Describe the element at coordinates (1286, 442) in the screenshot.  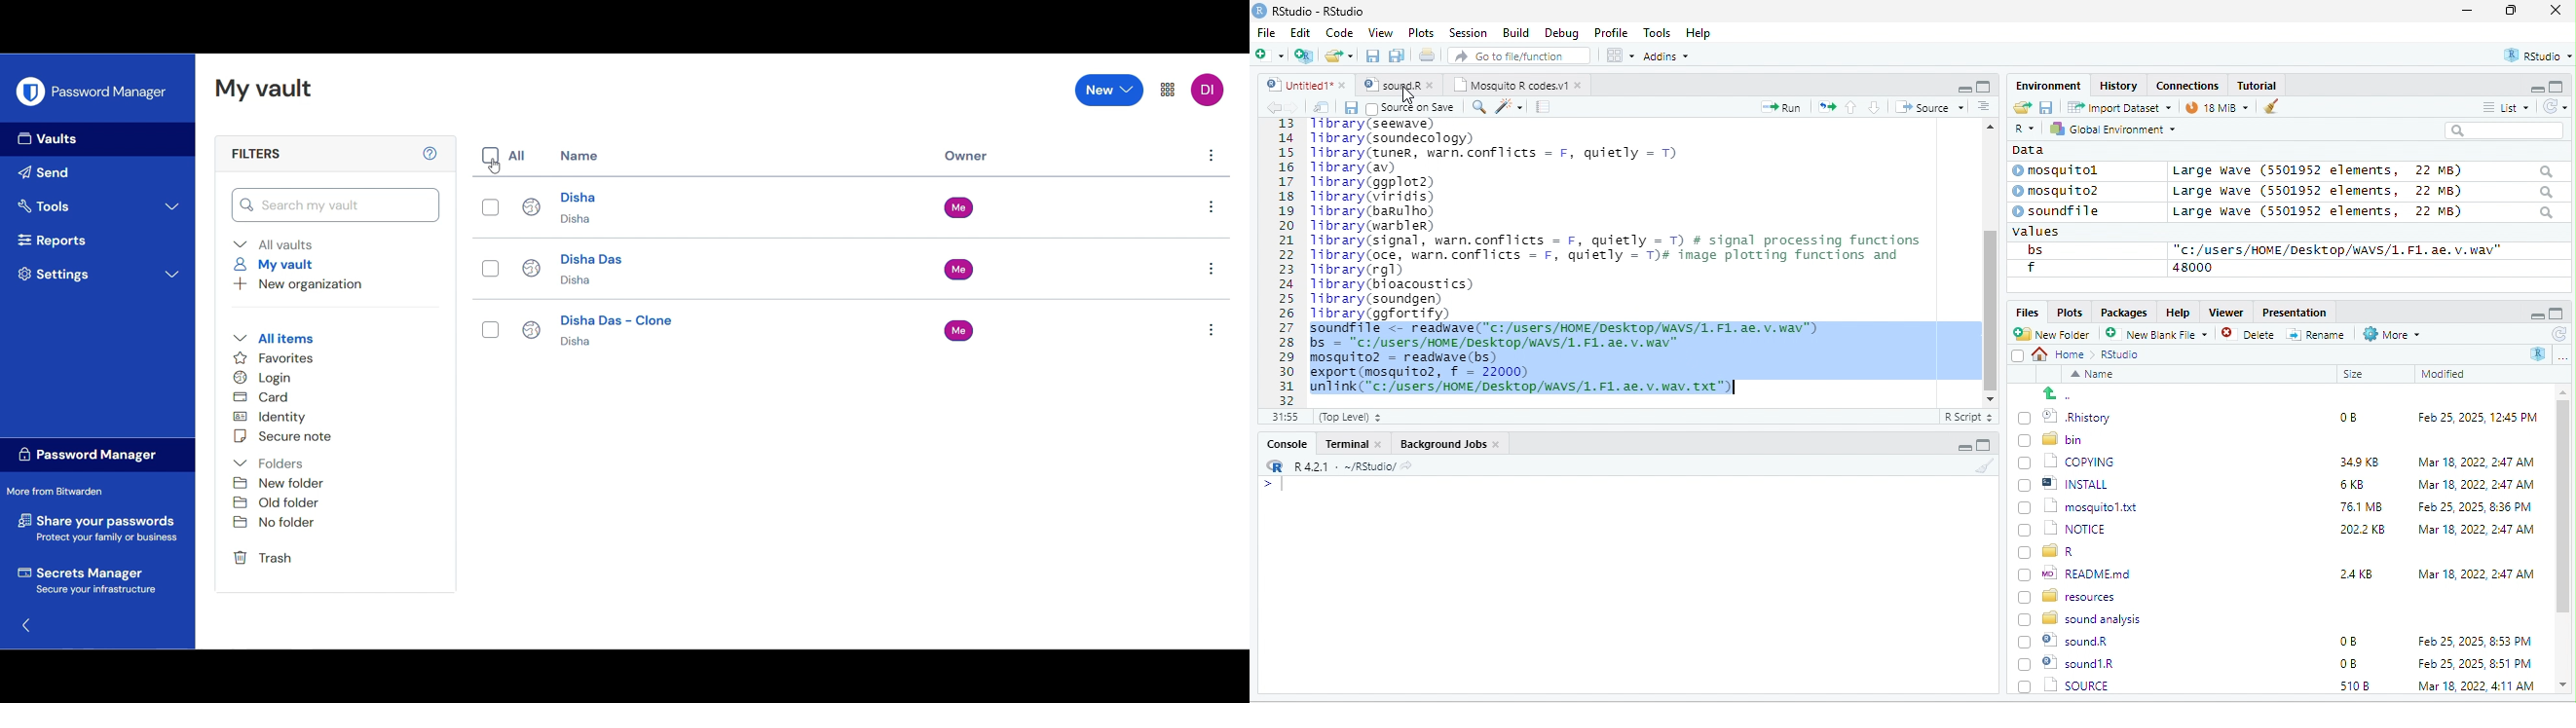
I see `Console` at that location.